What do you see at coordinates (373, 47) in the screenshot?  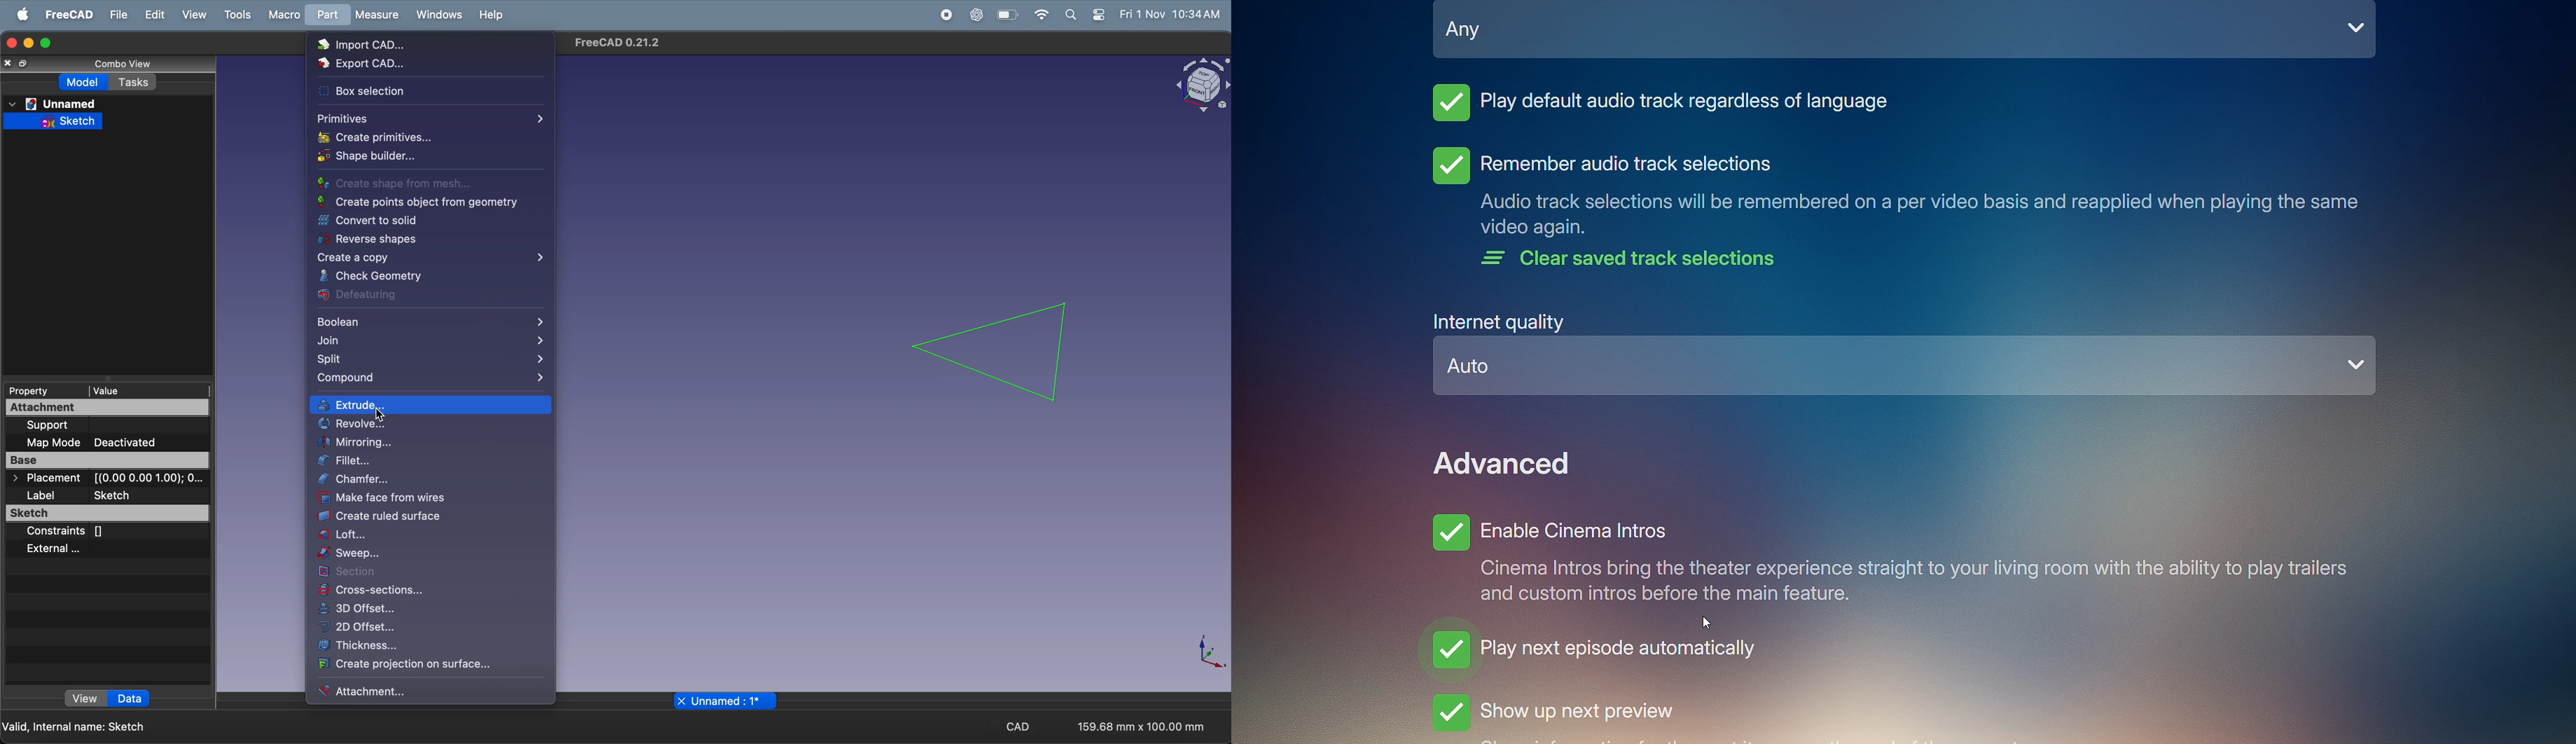 I see `import cad` at bounding box center [373, 47].